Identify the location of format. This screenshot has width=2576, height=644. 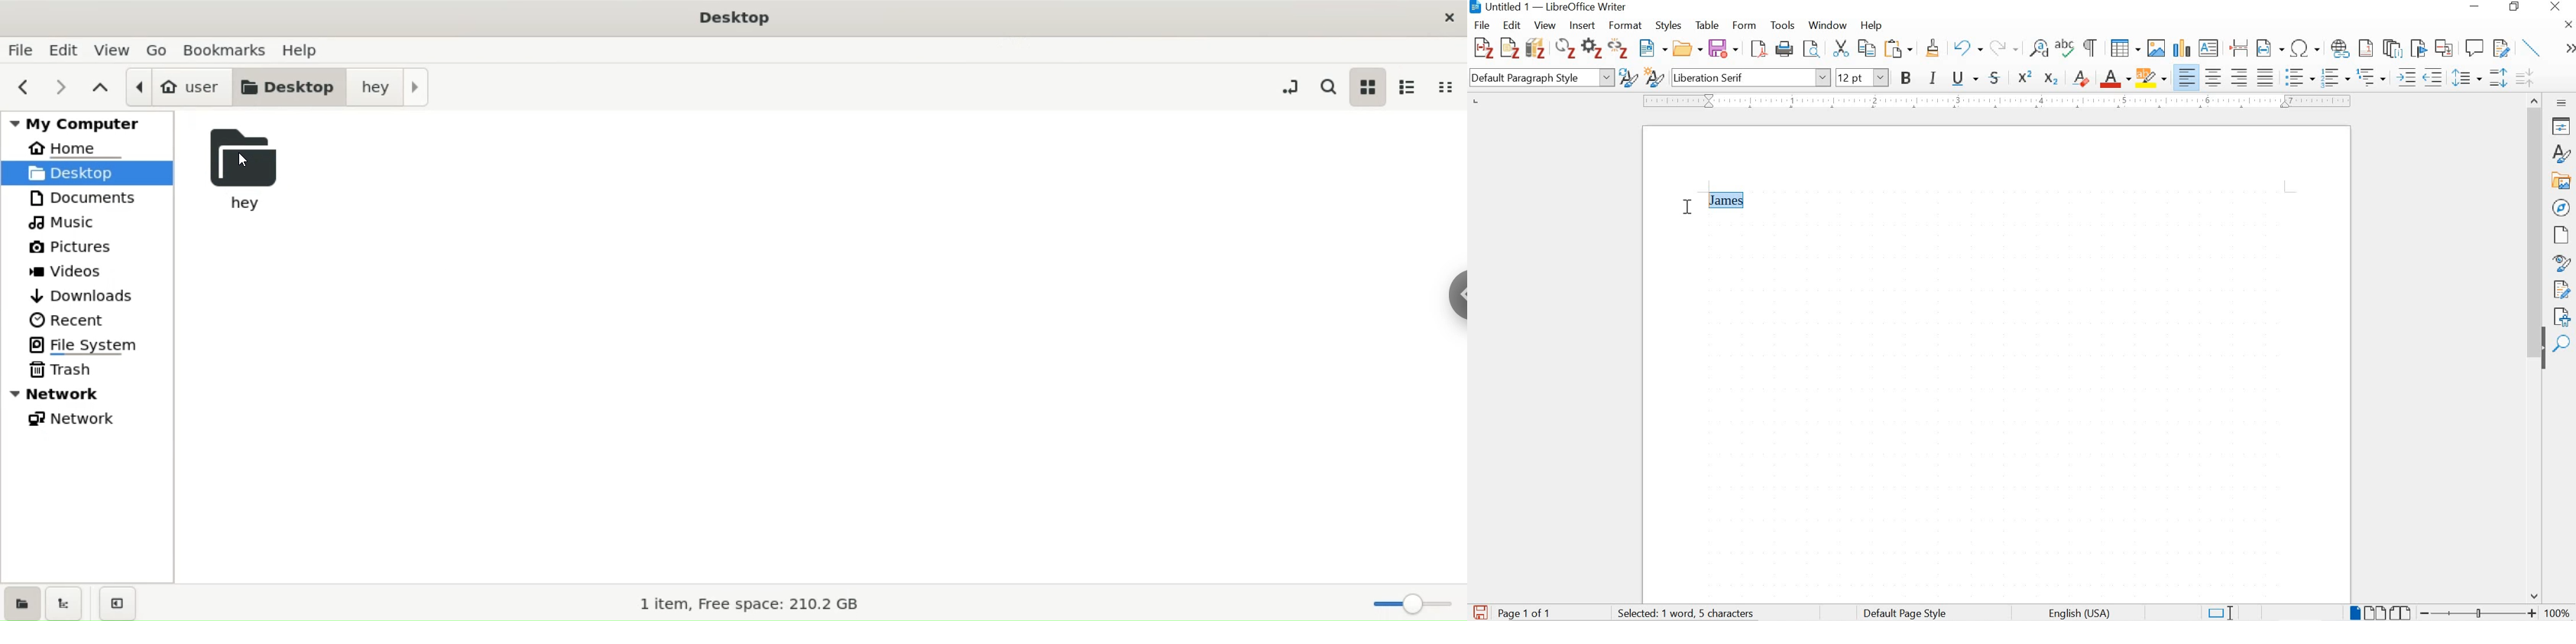
(1626, 26).